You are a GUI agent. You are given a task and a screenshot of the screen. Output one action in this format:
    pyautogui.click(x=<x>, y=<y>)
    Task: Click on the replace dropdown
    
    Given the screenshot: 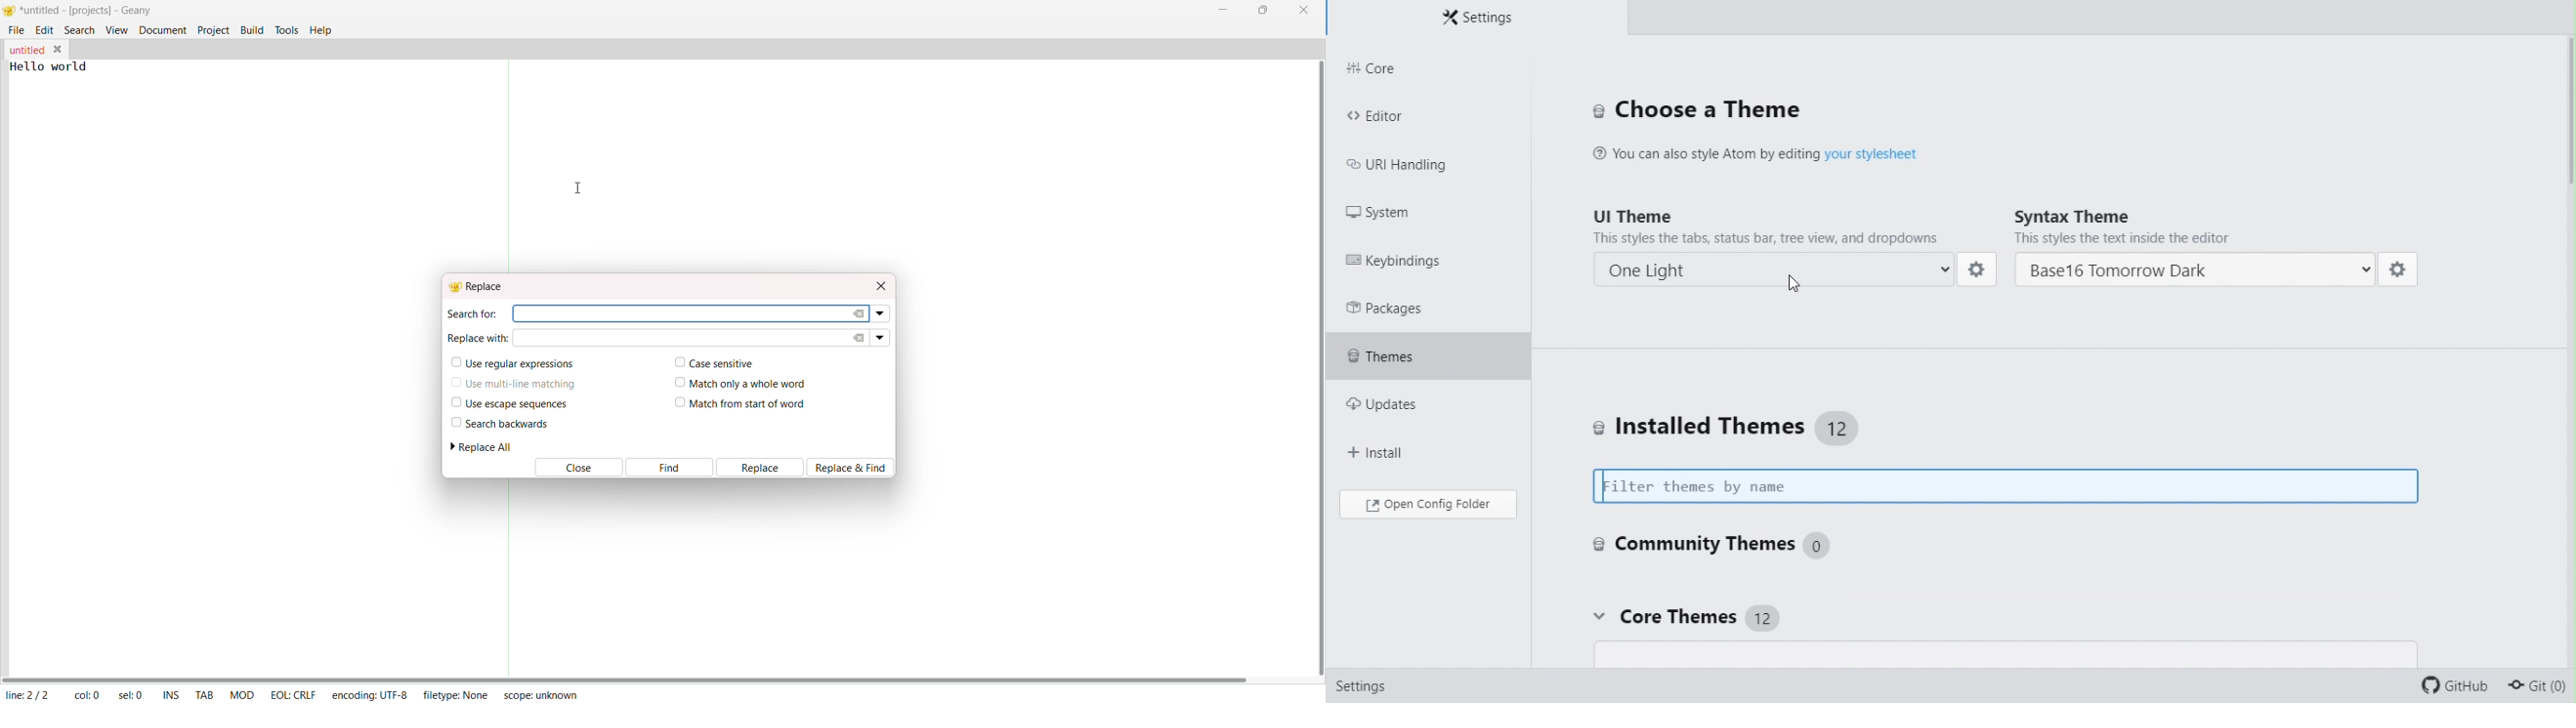 What is the action you would take?
    pyautogui.click(x=880, y=336)
    